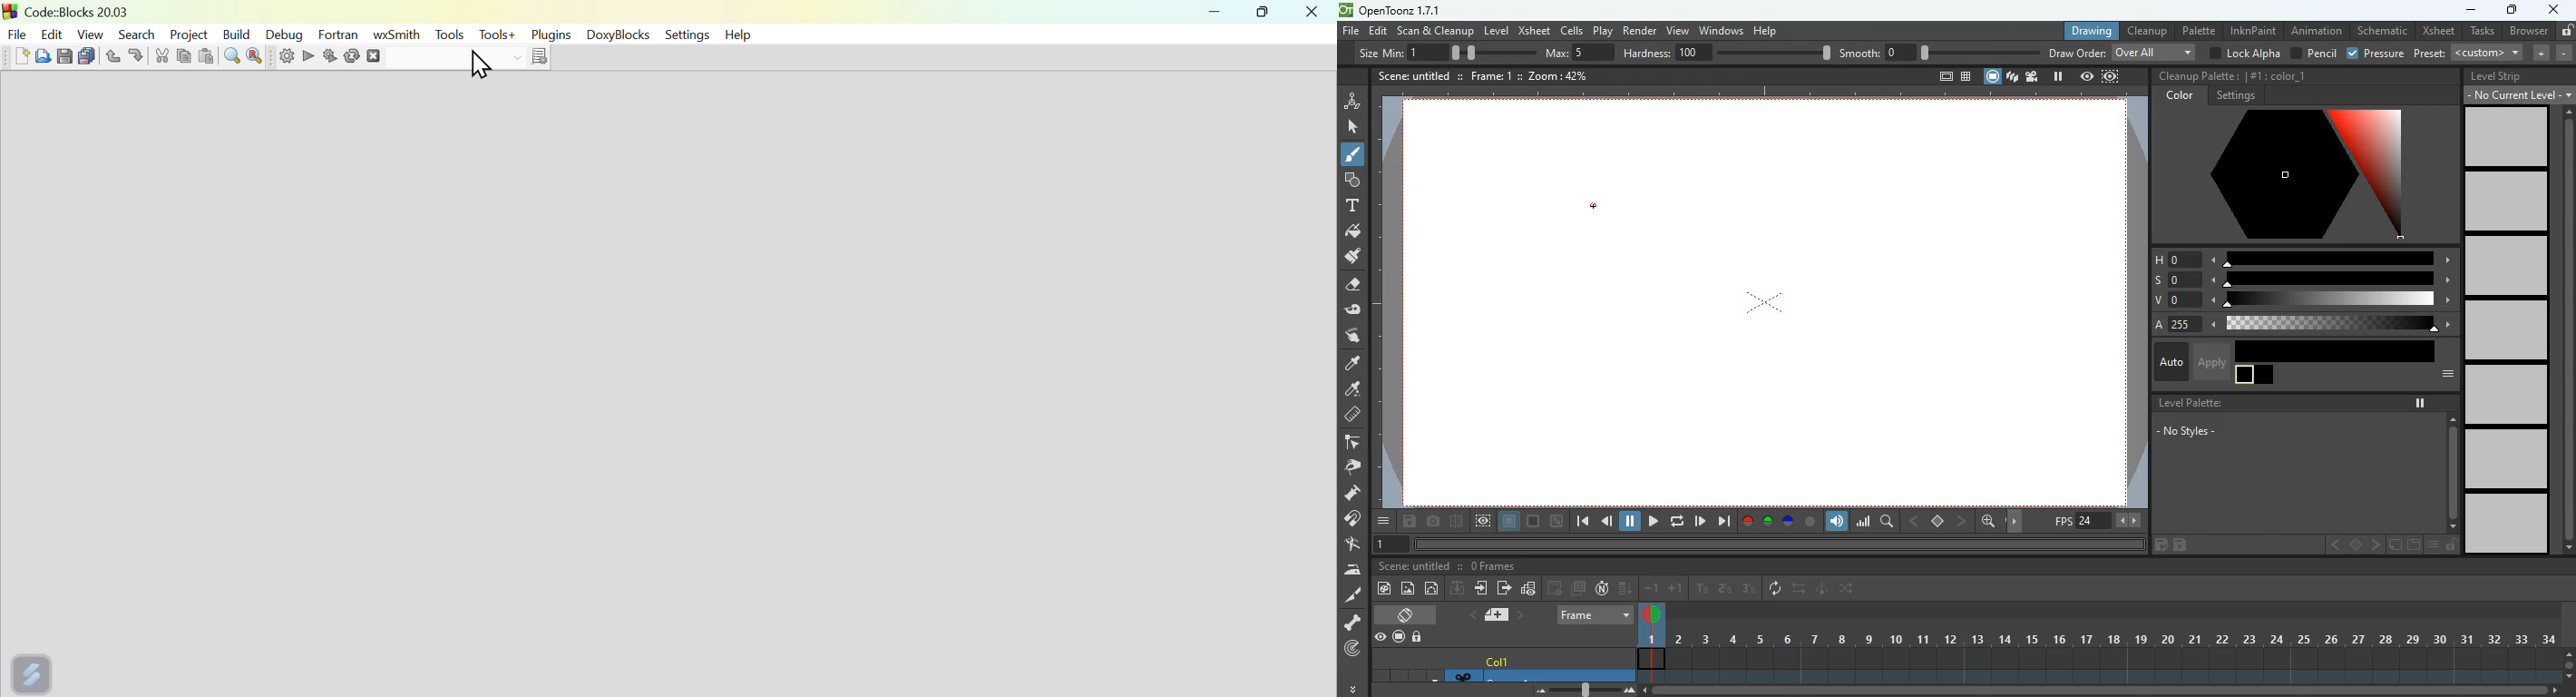 The width and height of the screenshot is (2576, 700). What do you see at coordinates (2451, 545) in the screenshot?
I see `unlock` at bounding box center [2451, 545].